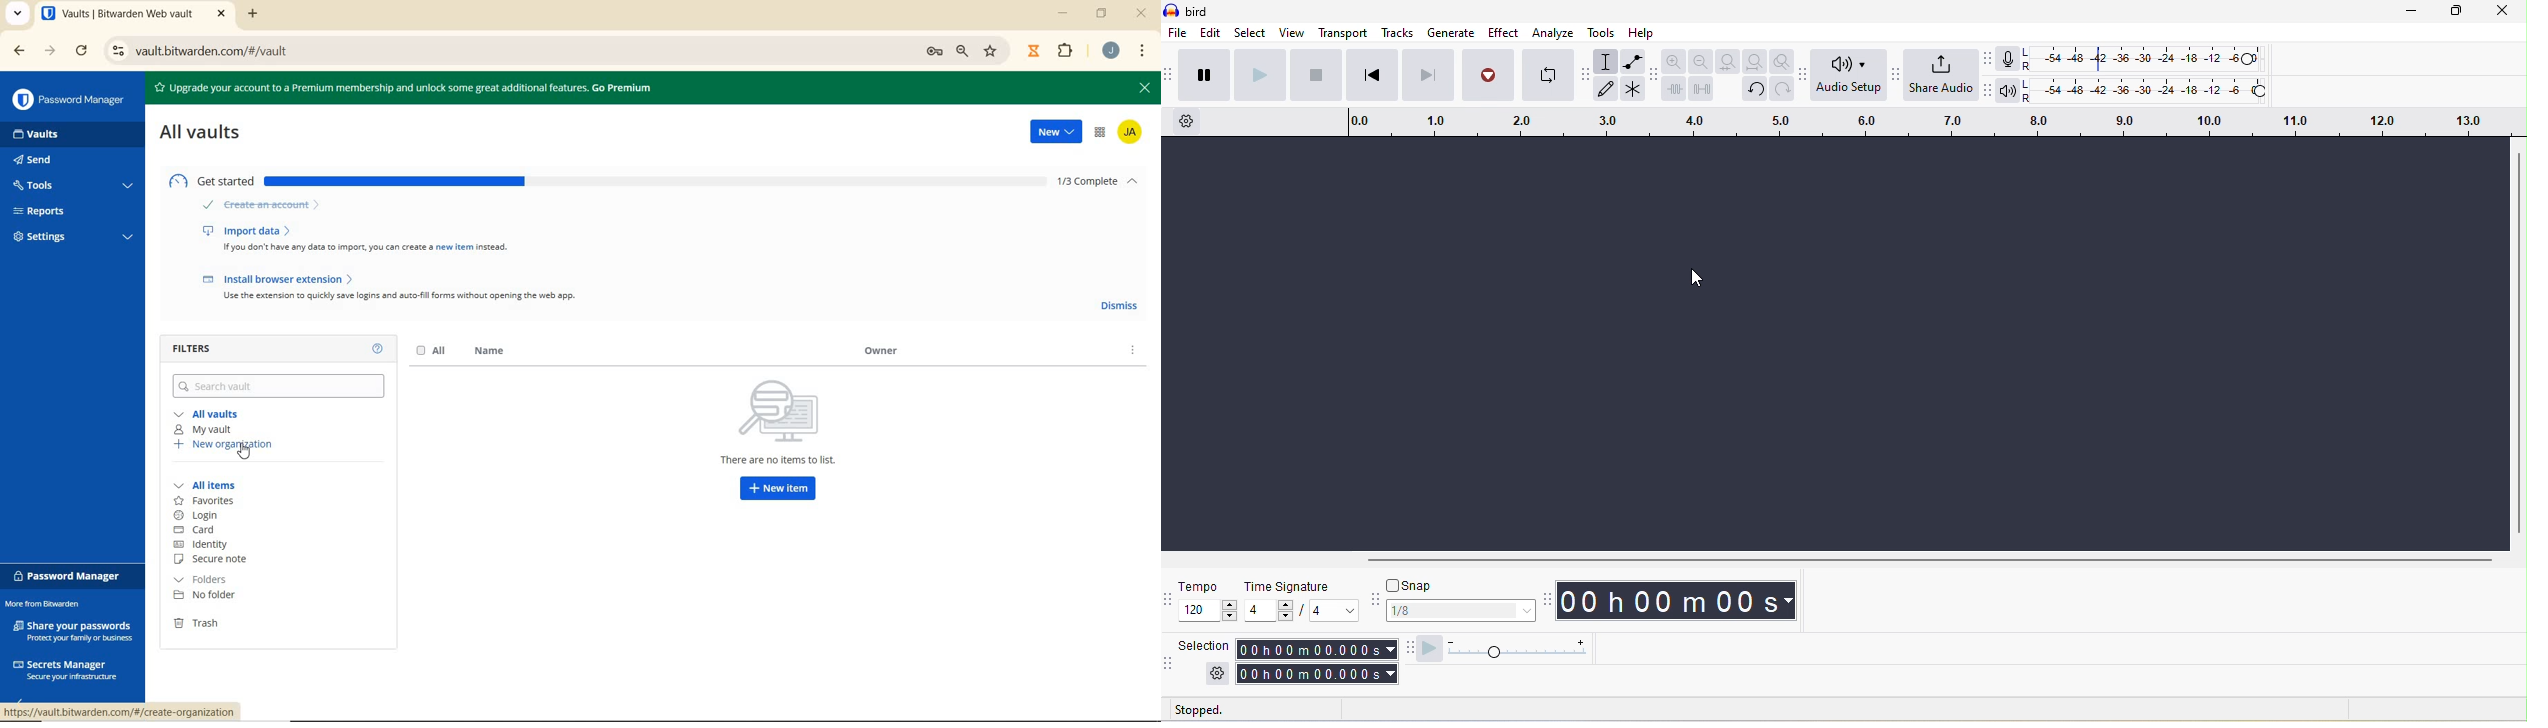  Describe the element at coordinates (1271, 610) in the screenshot. I see `value` at that location.